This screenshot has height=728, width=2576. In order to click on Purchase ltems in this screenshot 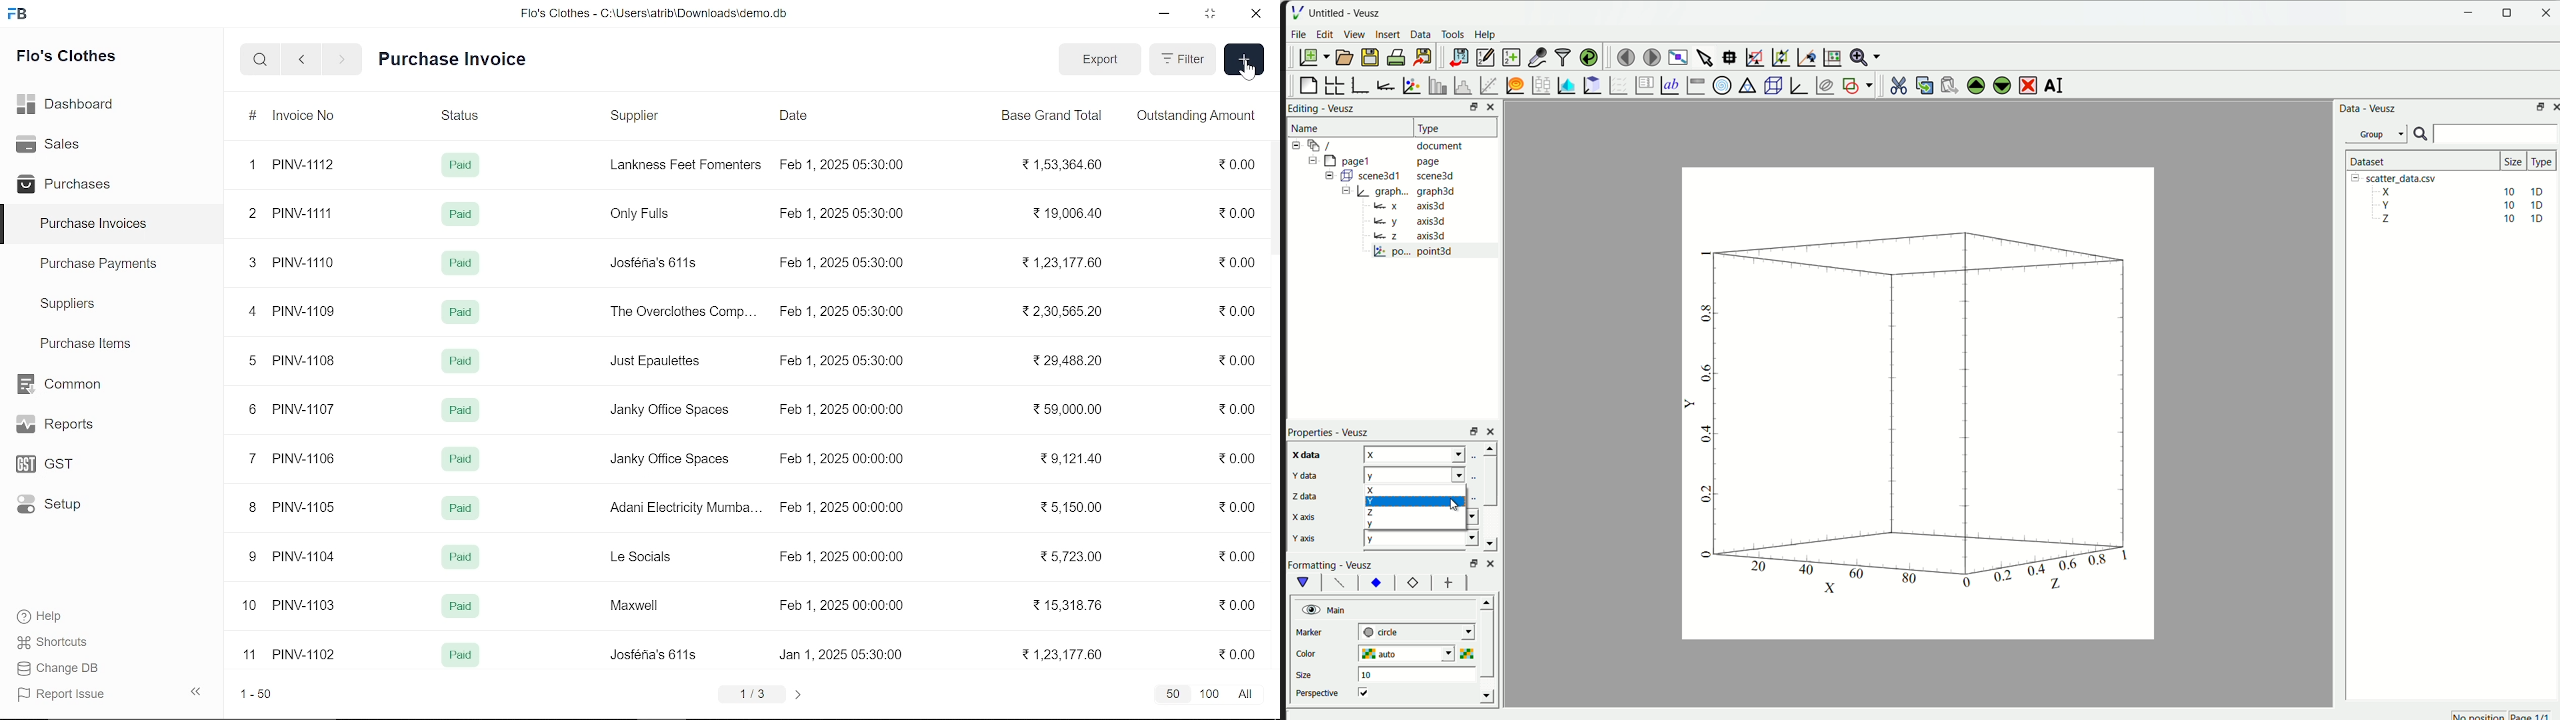, I will do `click(83, 345)`.